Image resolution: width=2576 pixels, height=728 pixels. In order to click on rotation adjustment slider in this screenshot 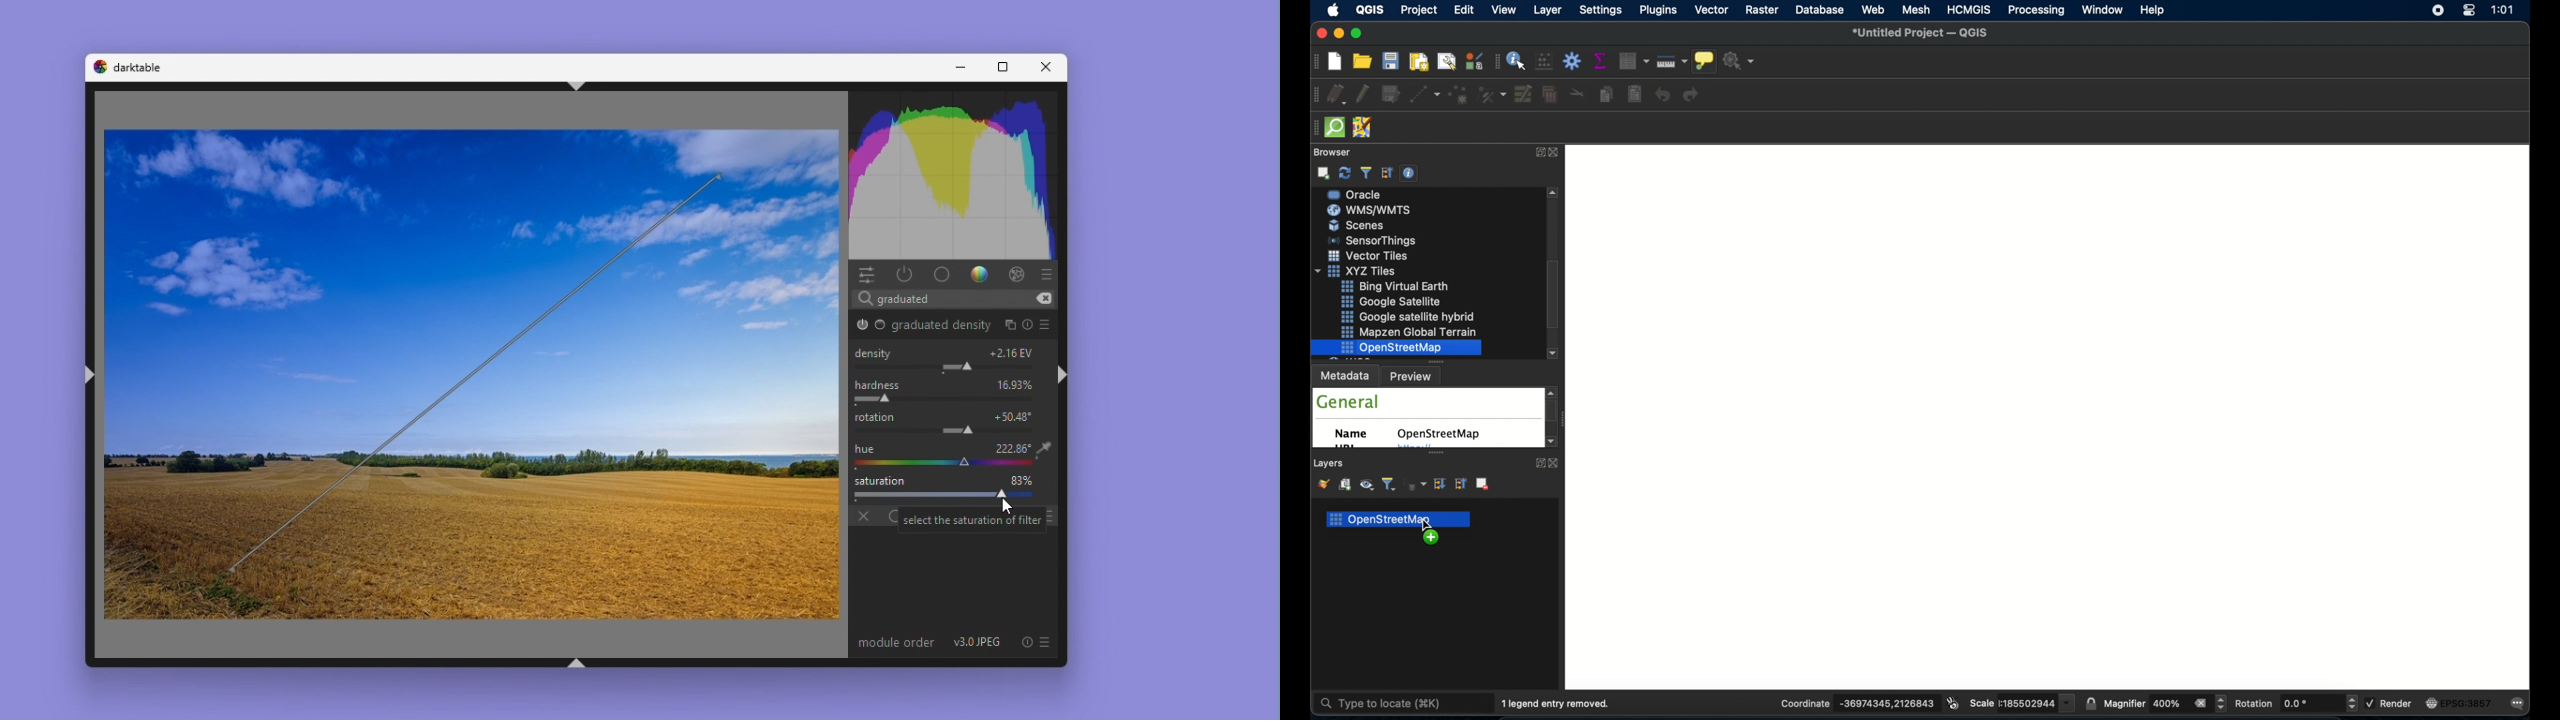, I will do `click(958, 430)`.